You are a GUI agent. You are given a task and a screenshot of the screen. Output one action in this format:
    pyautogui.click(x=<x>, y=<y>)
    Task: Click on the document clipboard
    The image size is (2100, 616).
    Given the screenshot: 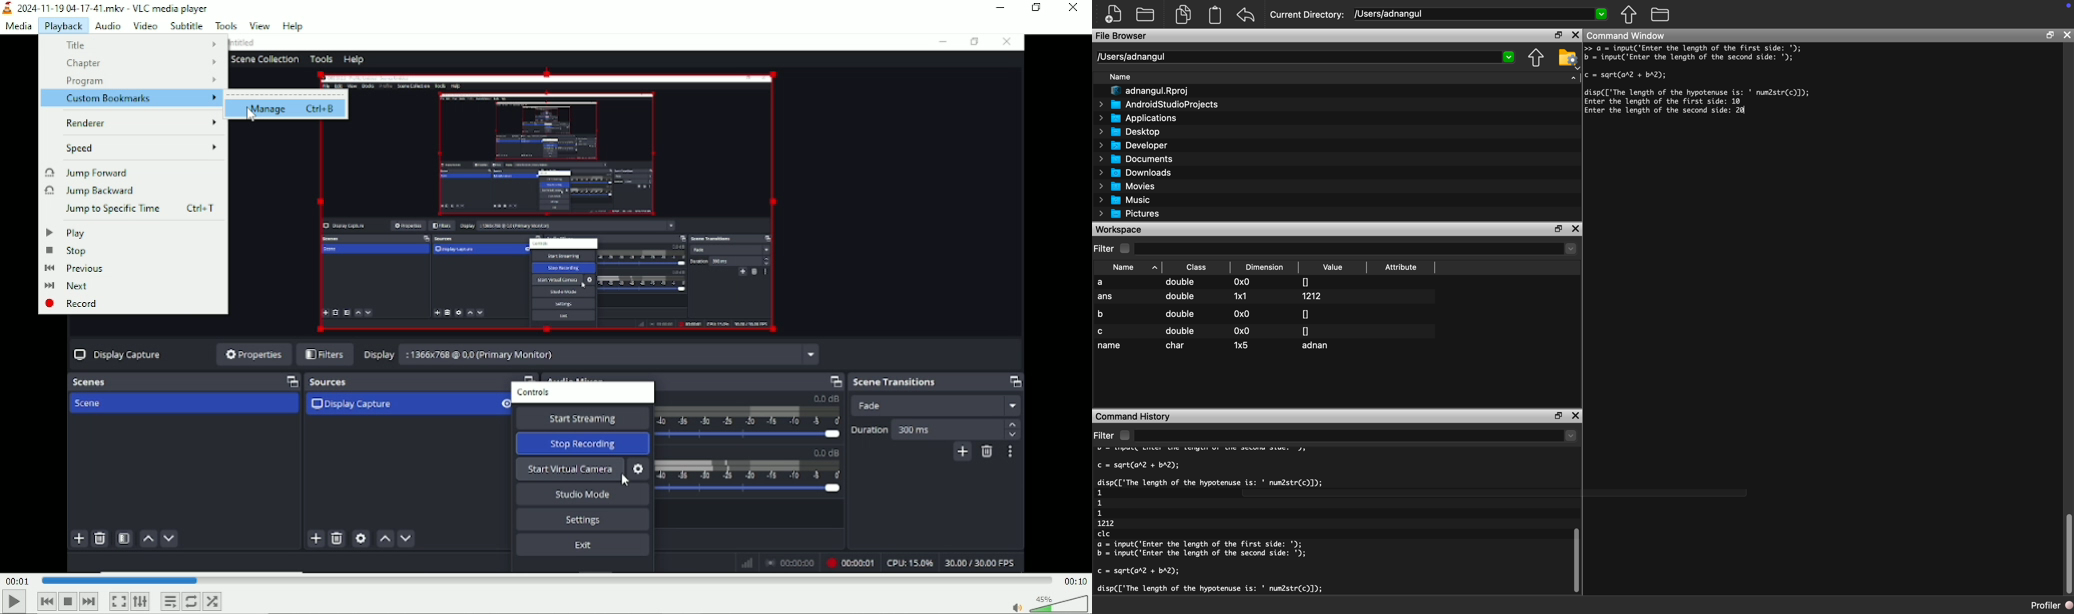 What is the action you would take?
    pyautogui.click(x=1213, y=16)
    